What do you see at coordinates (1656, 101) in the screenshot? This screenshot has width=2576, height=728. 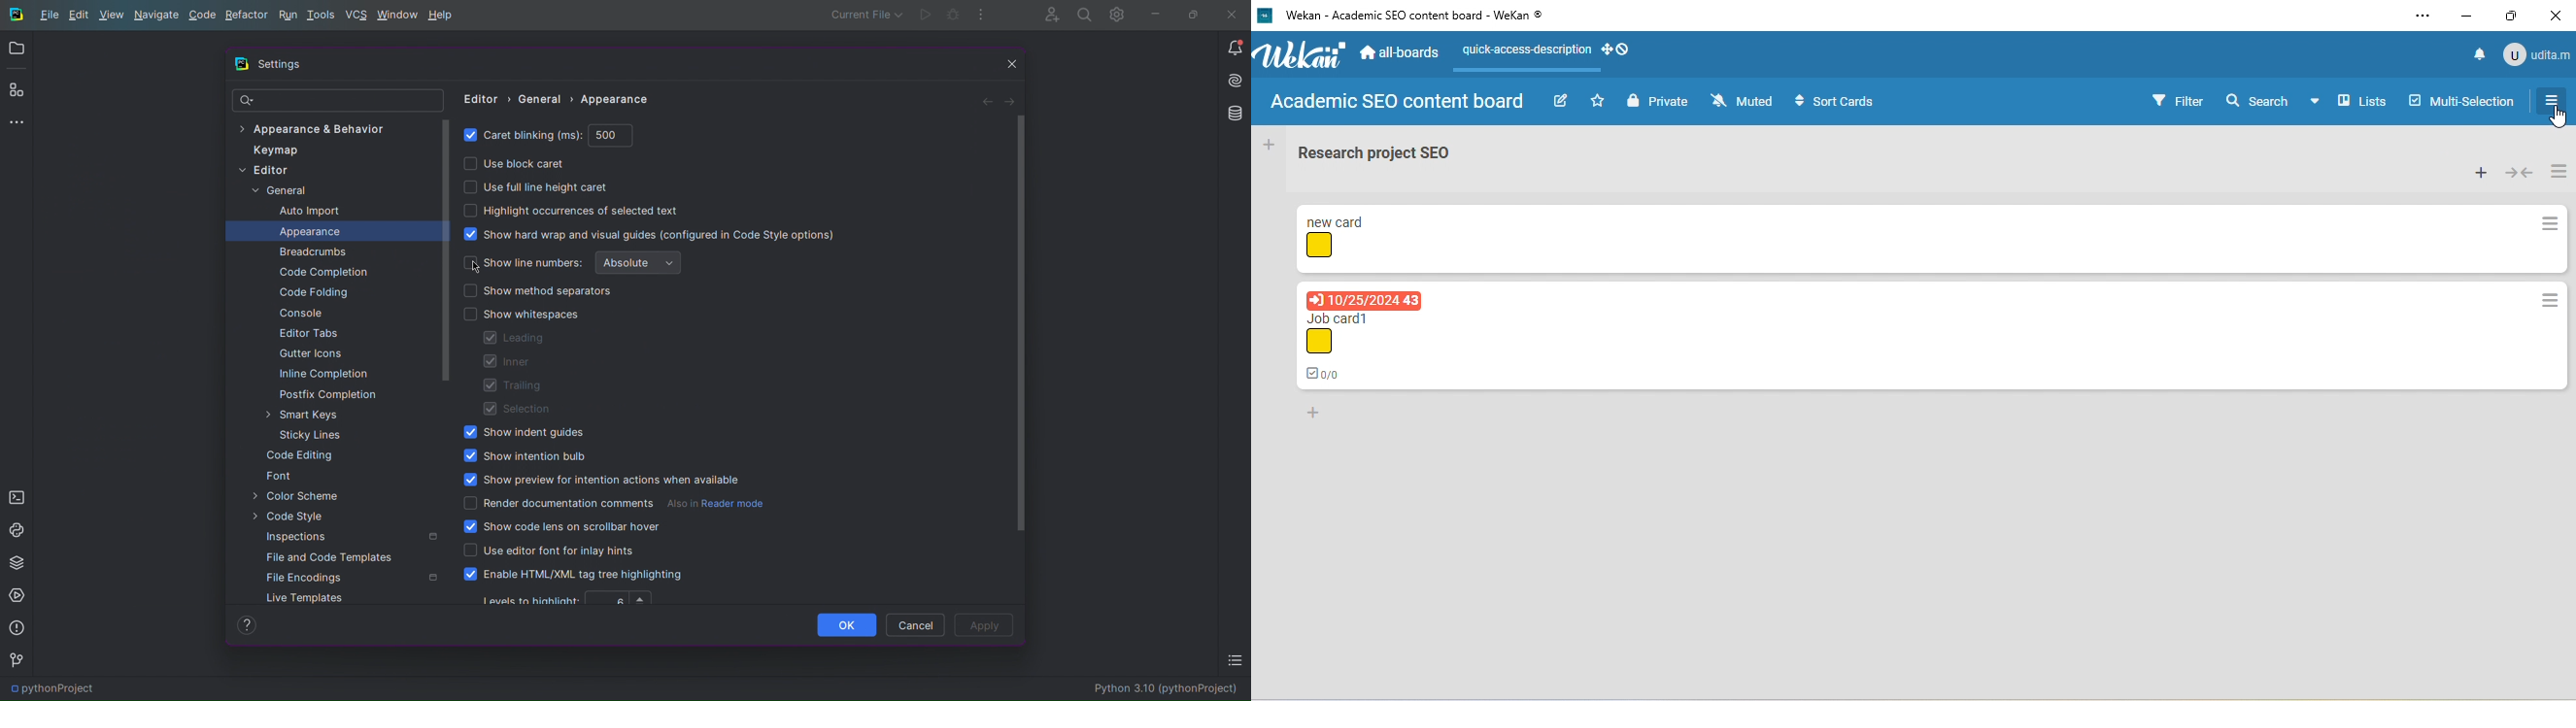 I see `private` at bounding box center [1656, 101].